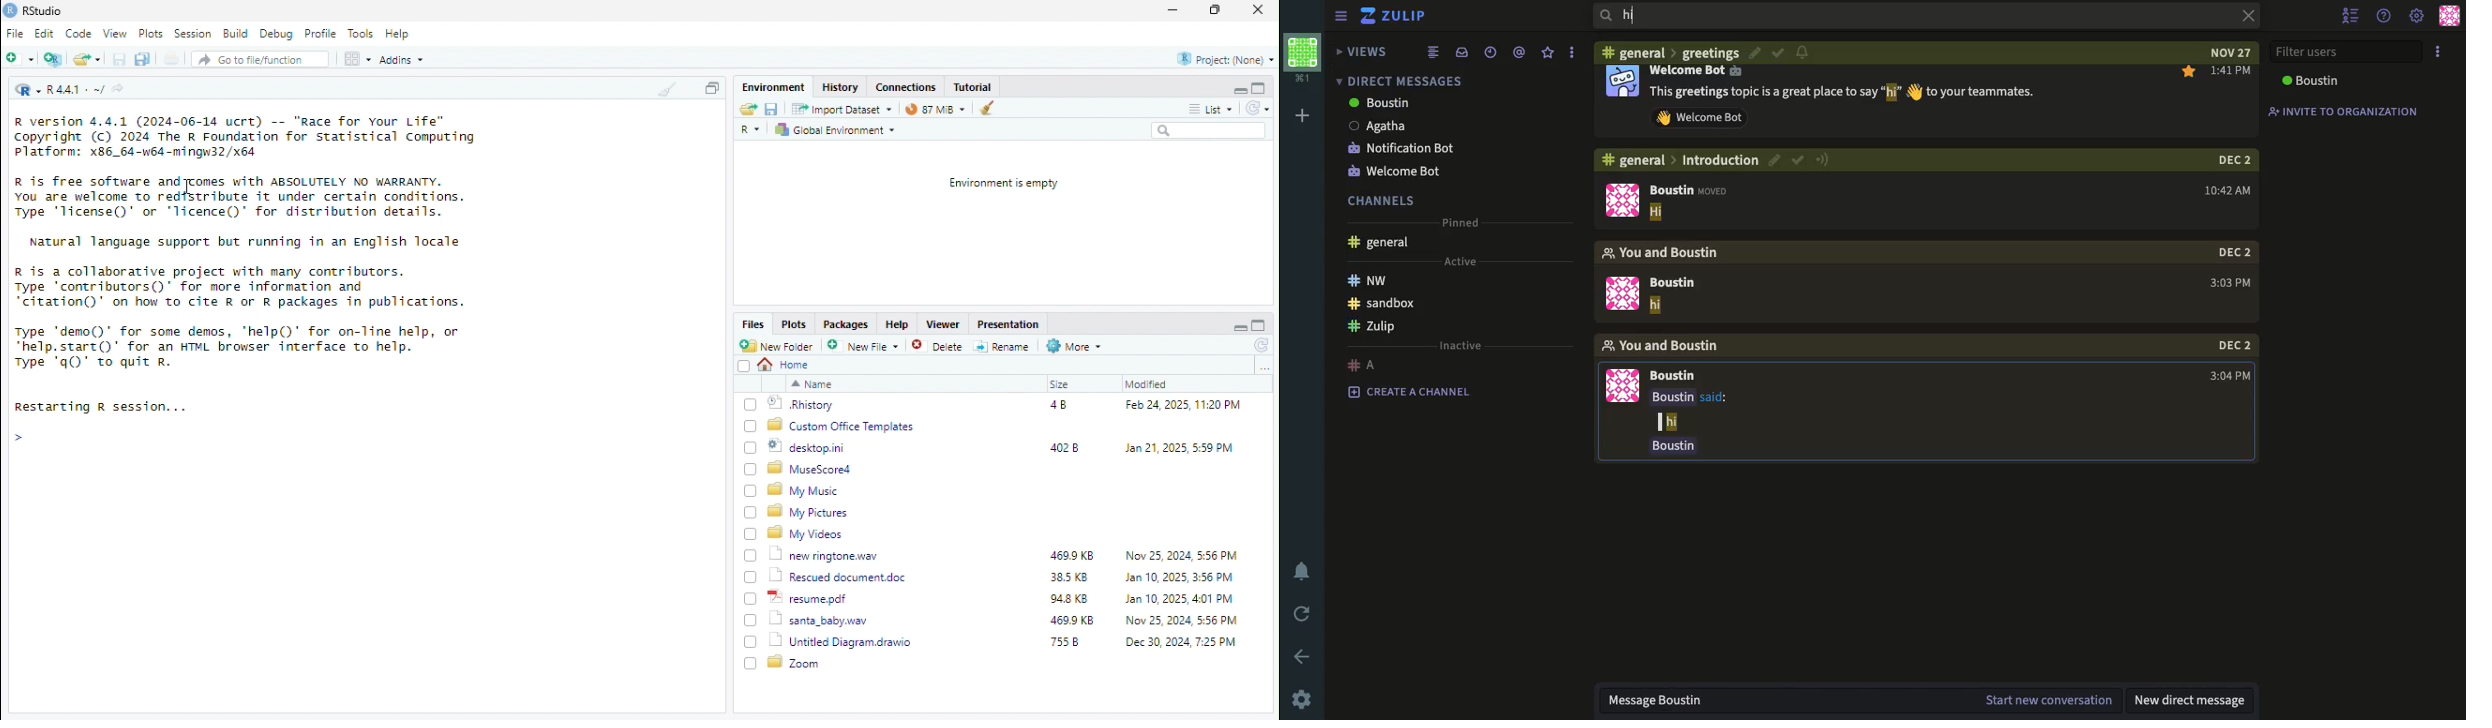  Describe the element at coordinates (1147, 384) in the screenshot. I see `Modified ` at that location.